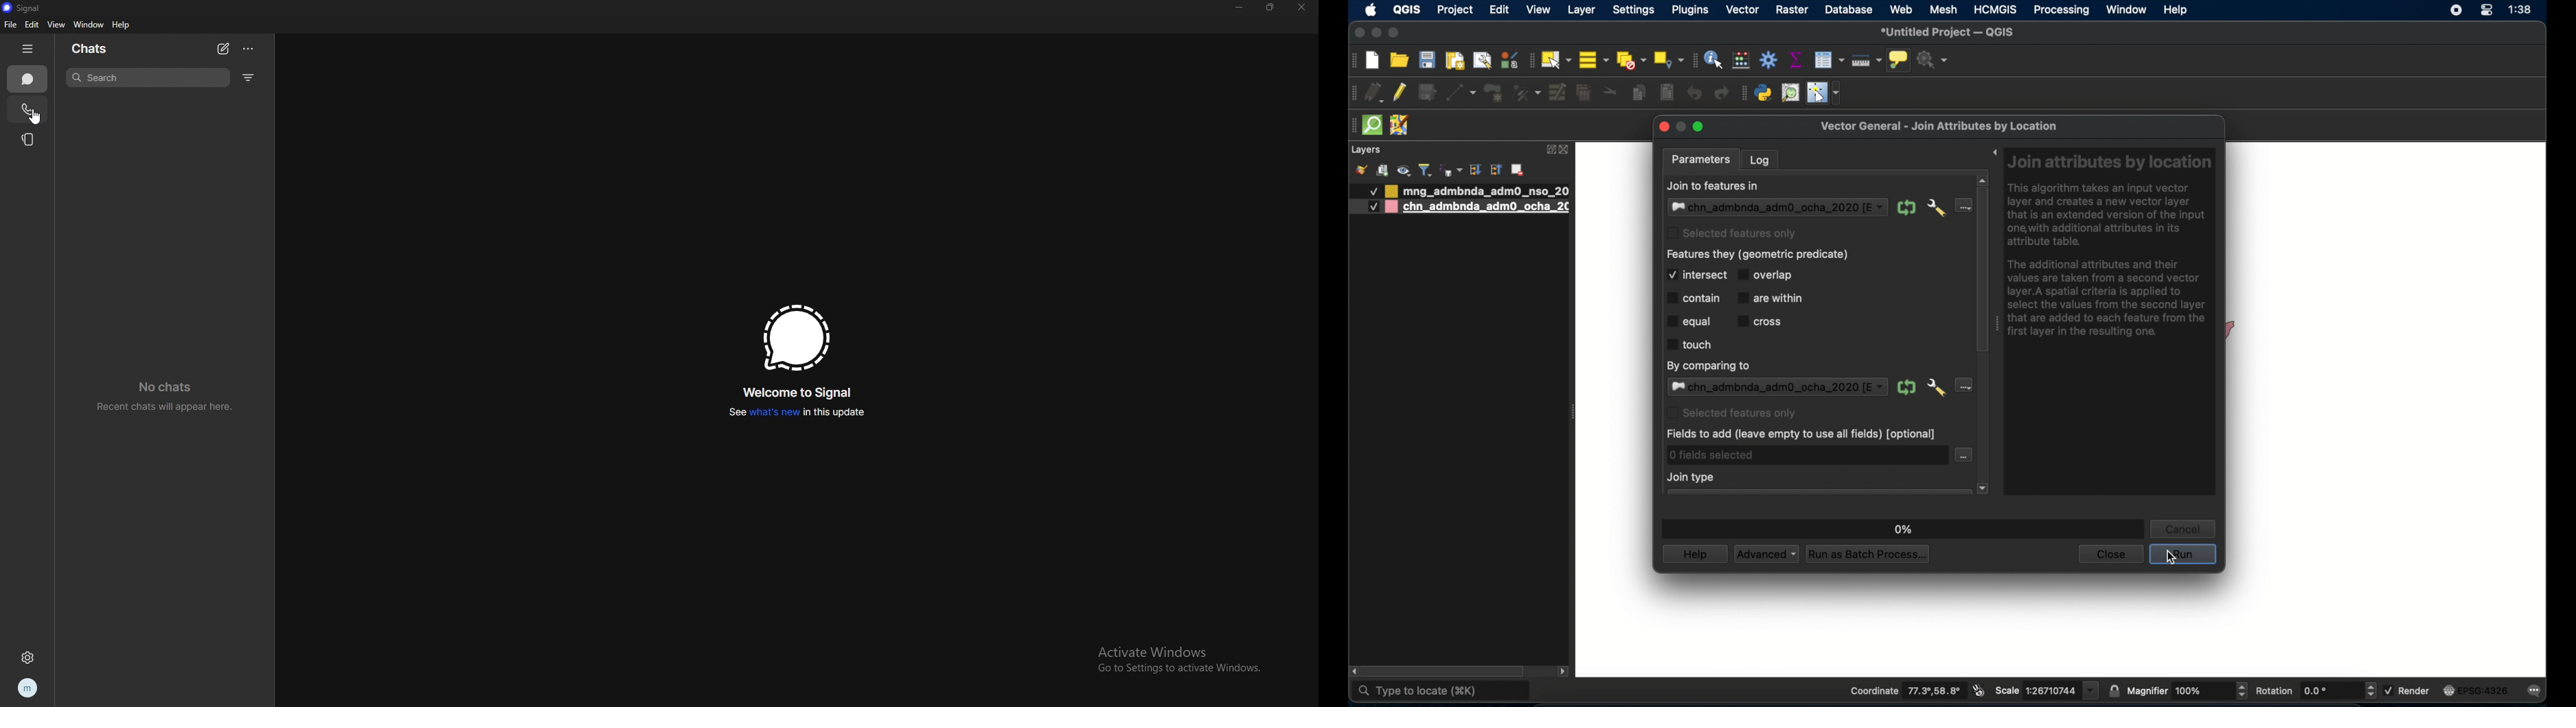 This screenshot has width=2576, height=728. What do you see at coordinates (1373, 126) in the screenshot?
I see `quick osm` at bounding box center [1373, 126].